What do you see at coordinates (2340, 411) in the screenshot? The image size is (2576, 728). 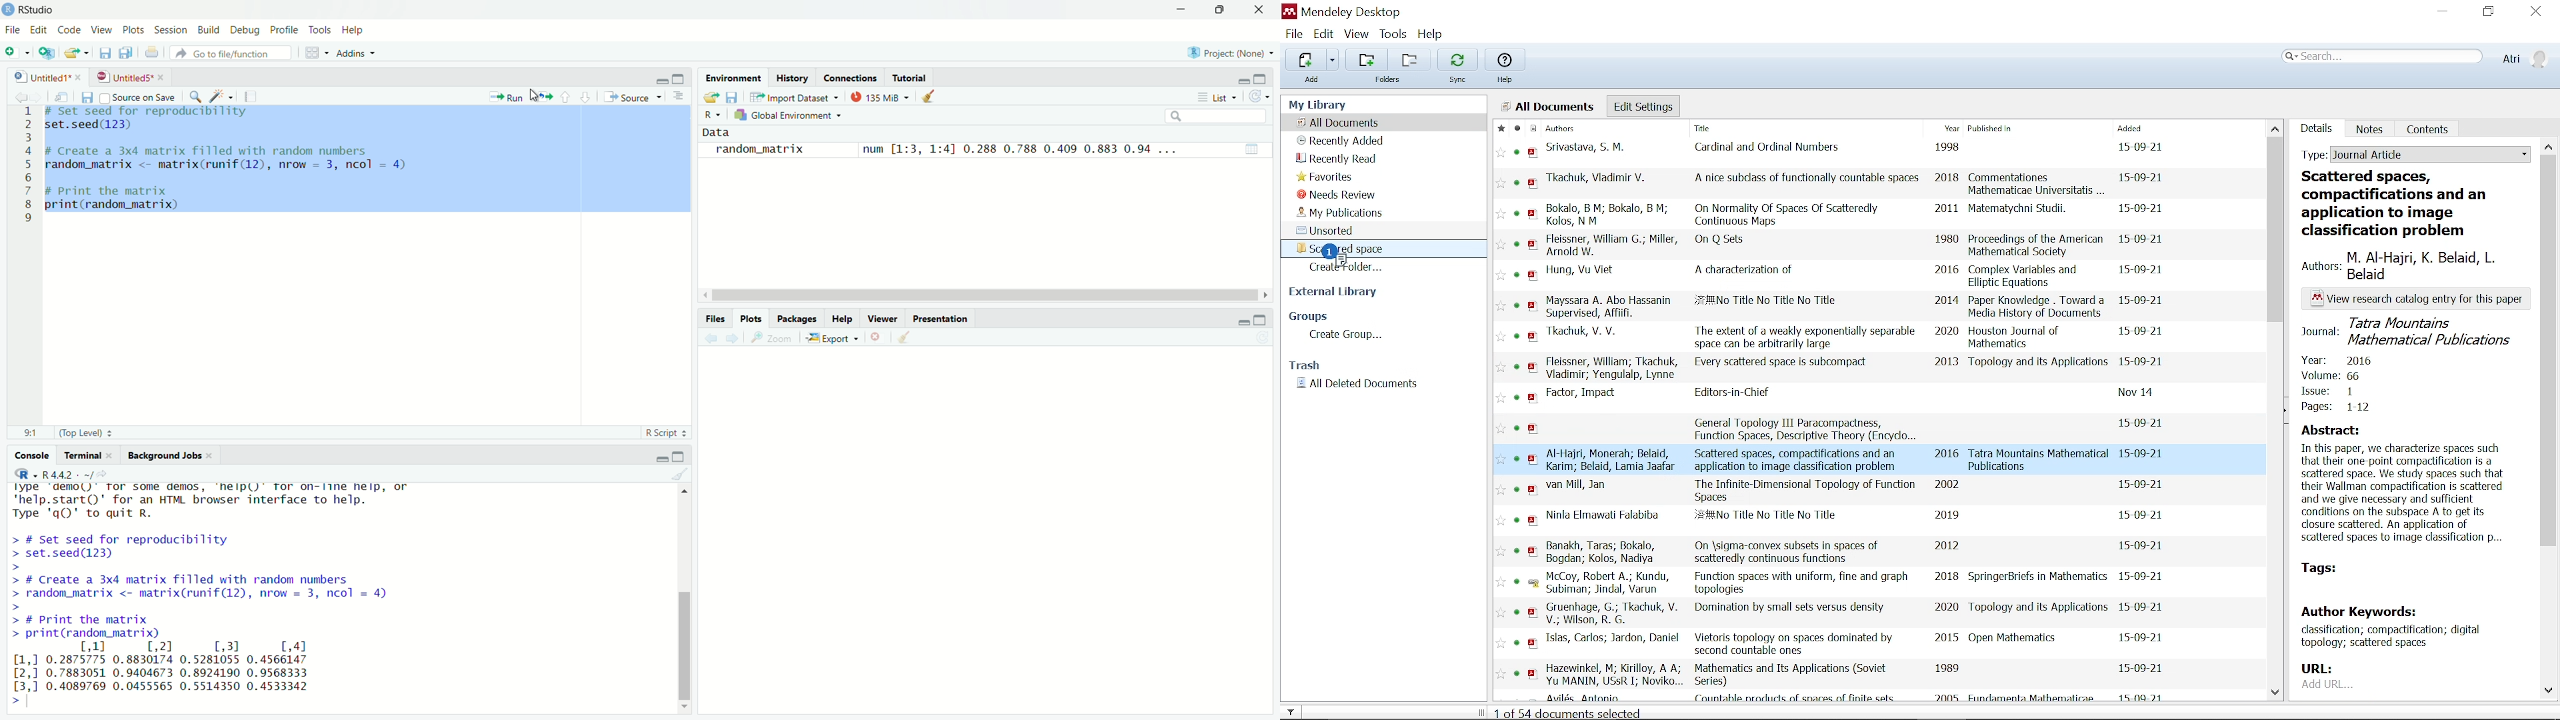 I see `pages` at bounding box center [2340, 411].